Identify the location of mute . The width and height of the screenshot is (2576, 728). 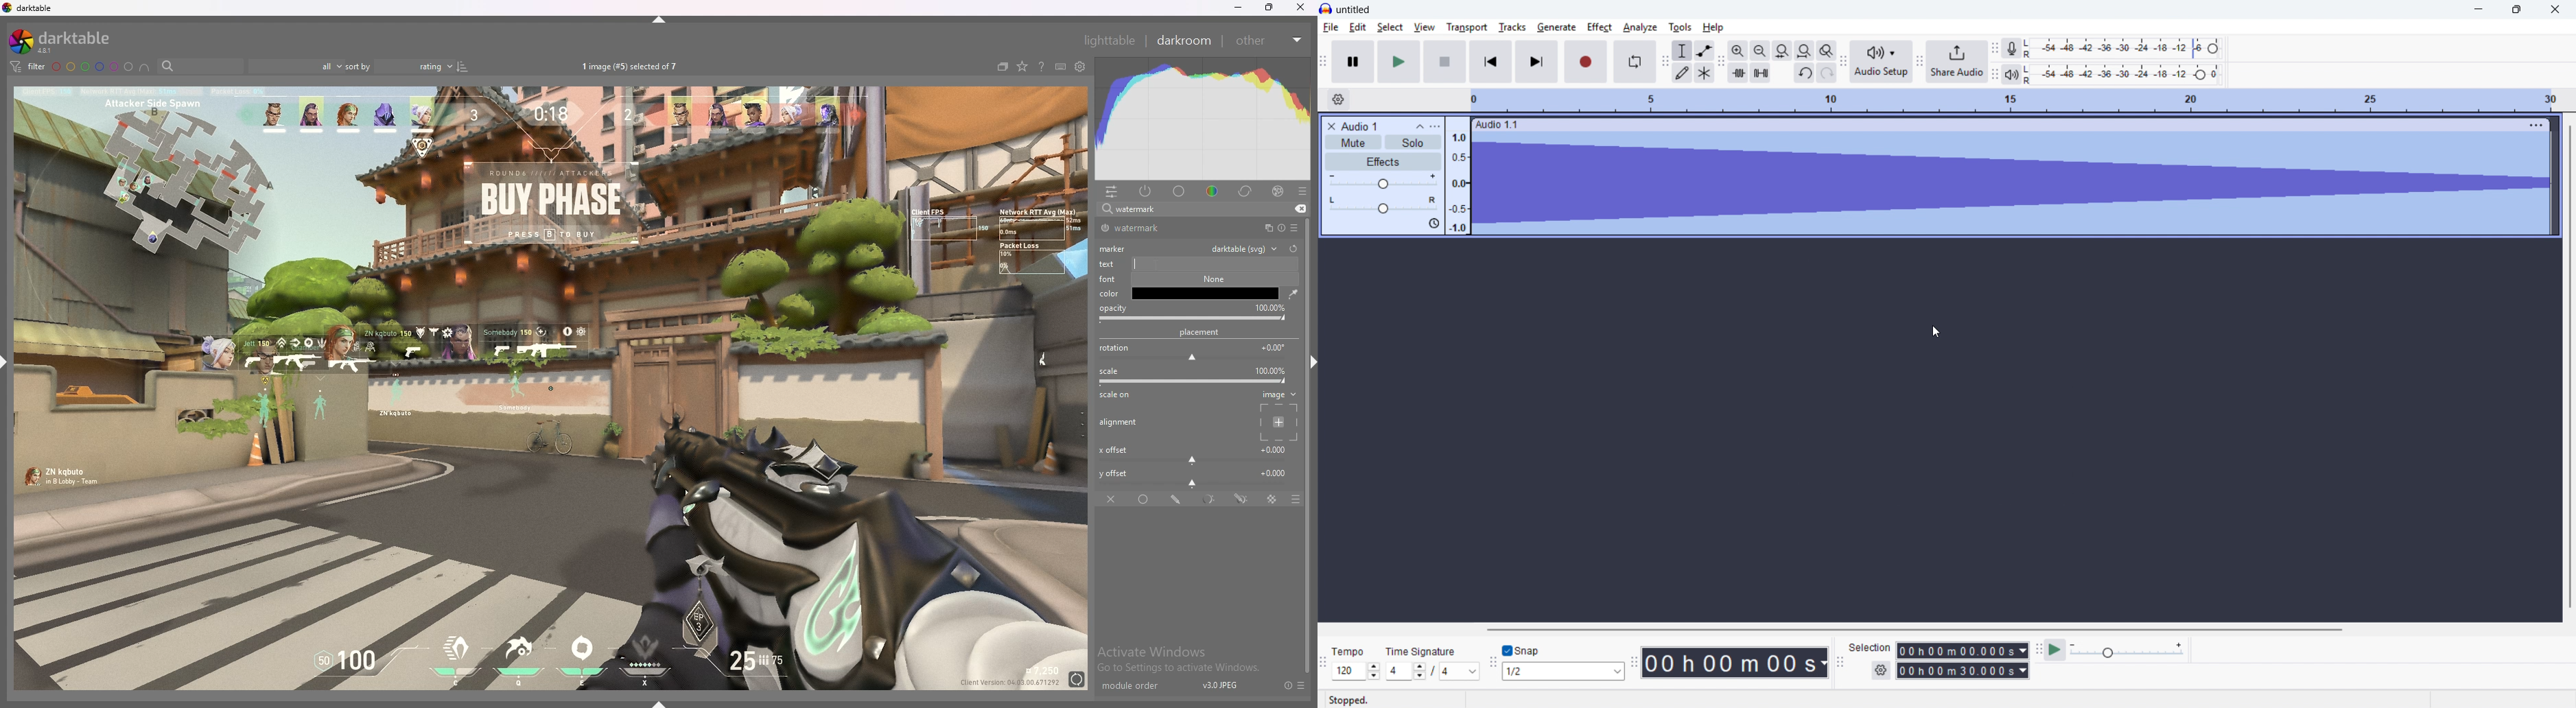
(1353, 142).